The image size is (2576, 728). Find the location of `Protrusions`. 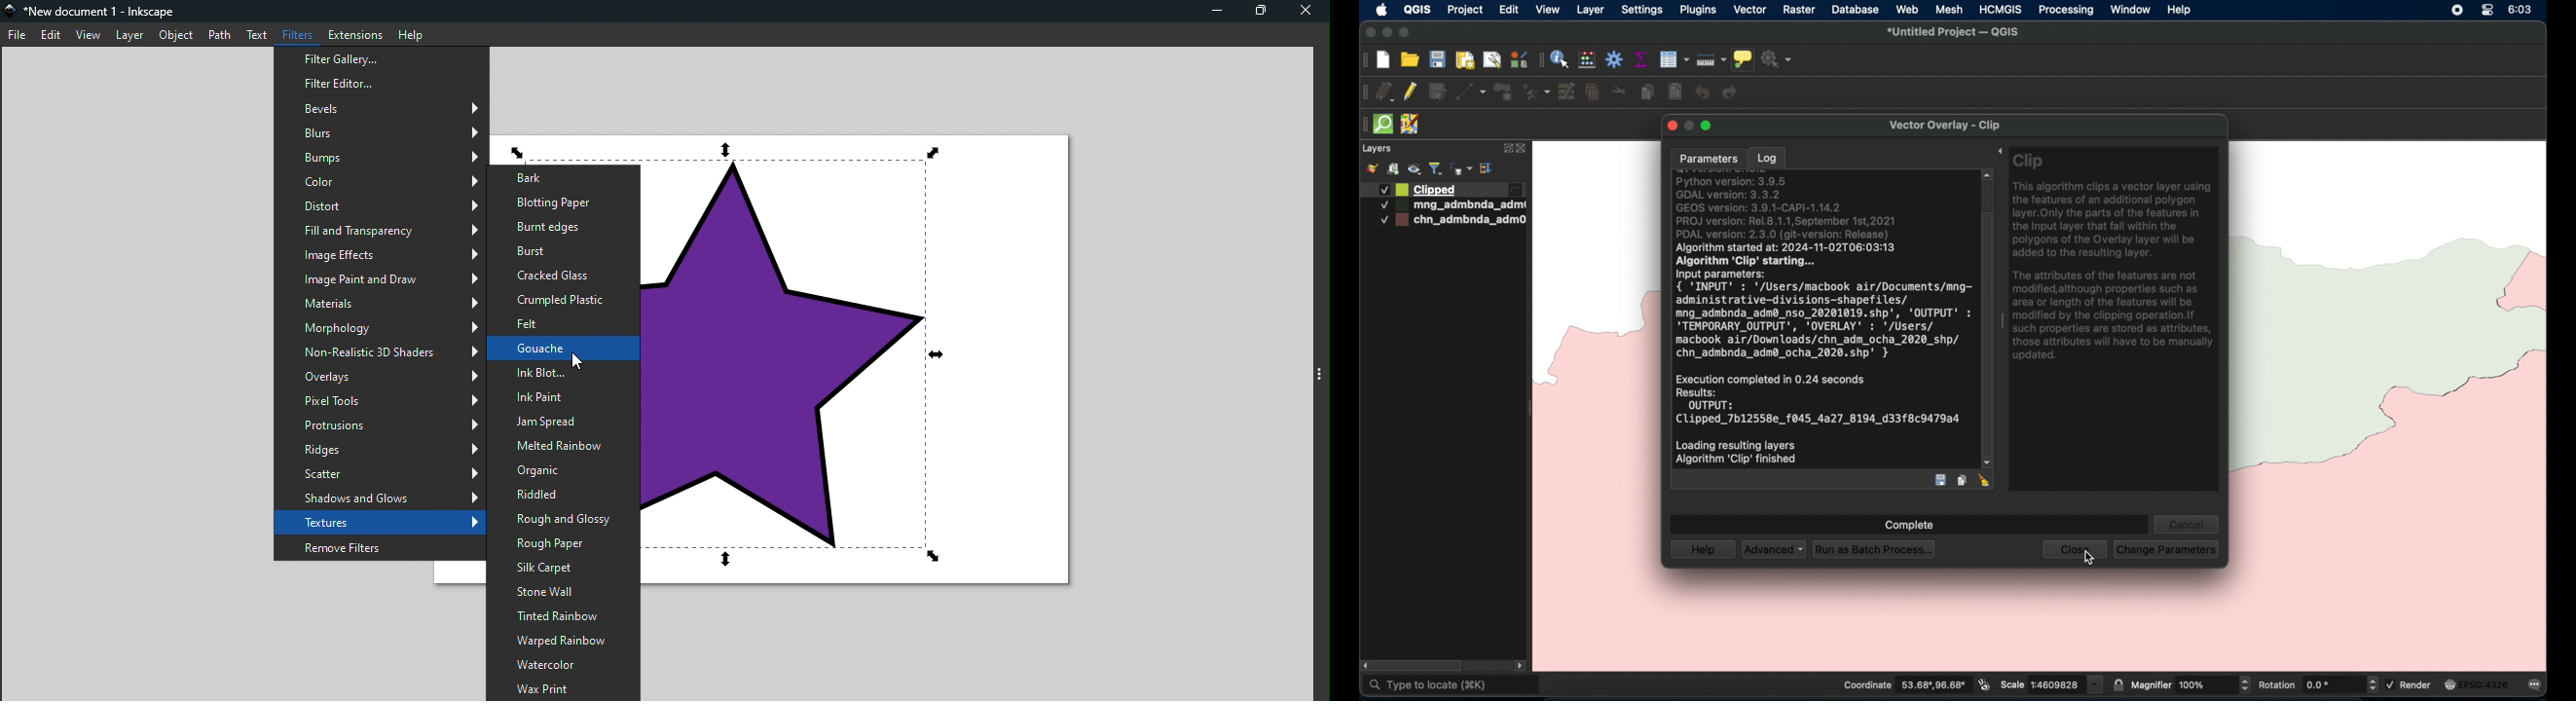

Protrusions is located at coordinates (381, 426).